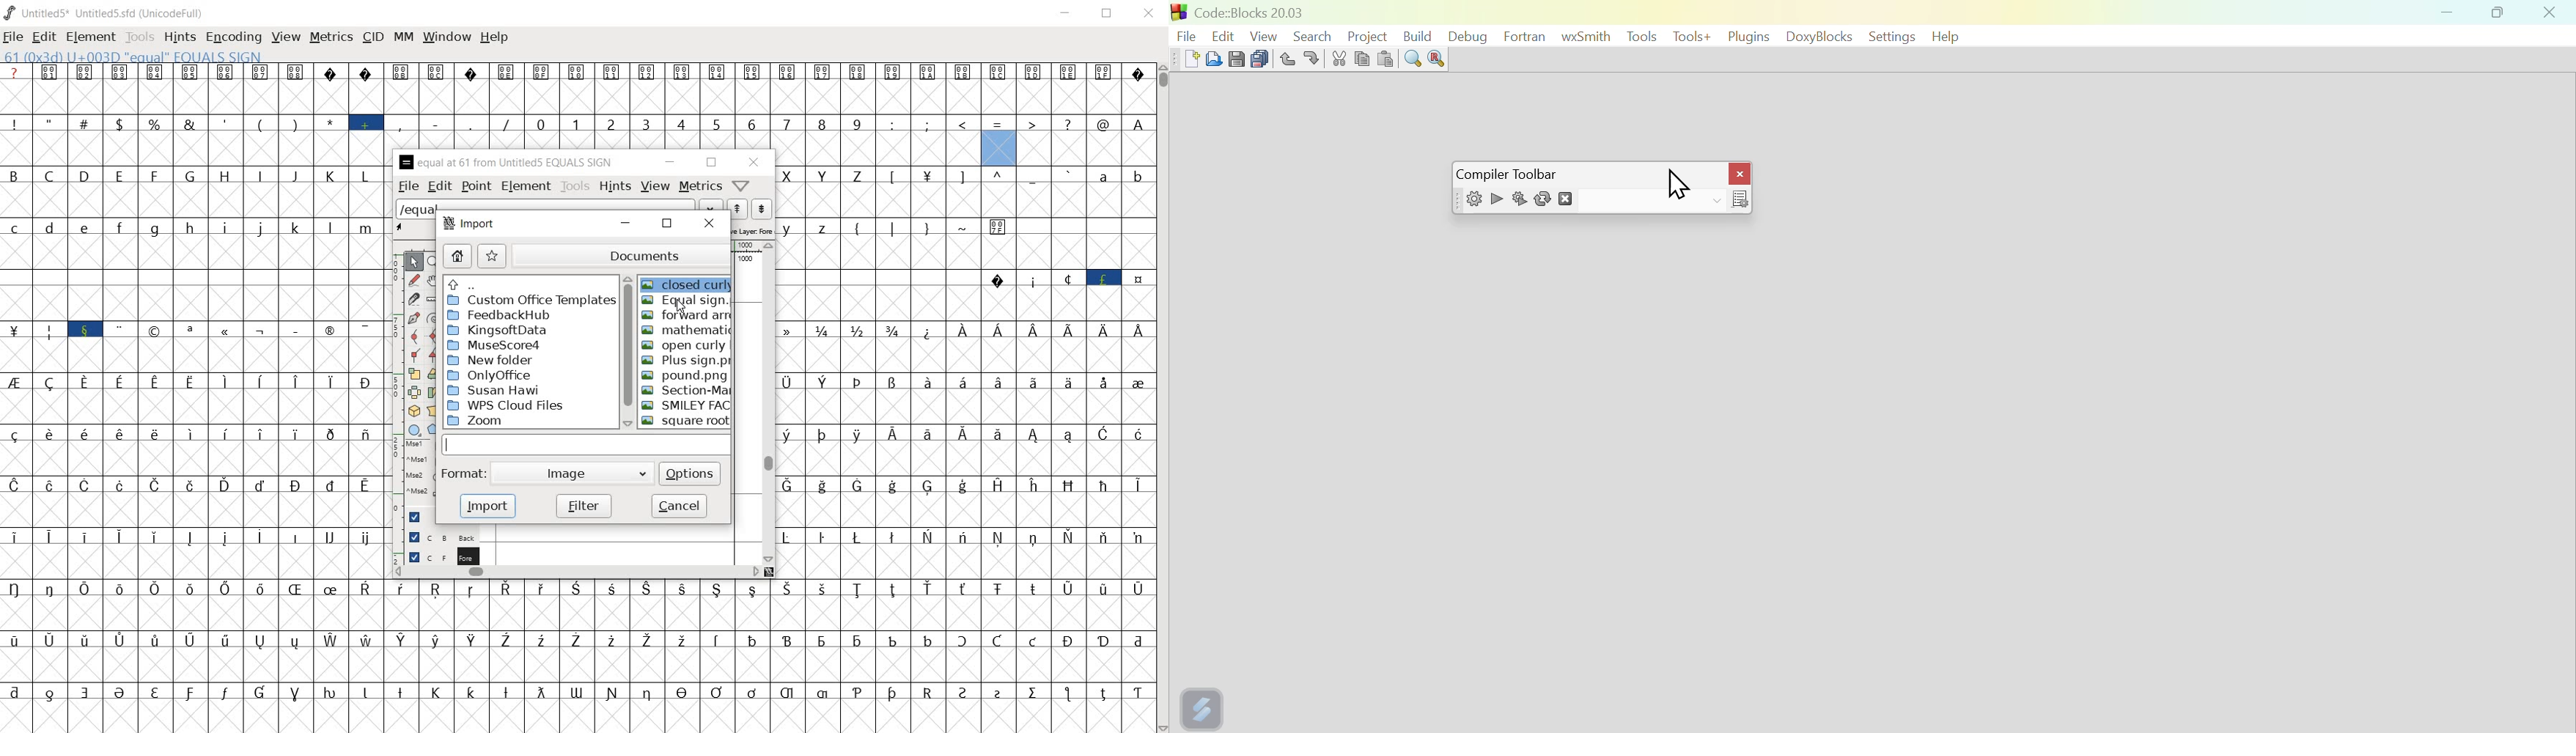 The image size is (2576, 756). I want to click on scroll by hand, so click(433, 280).